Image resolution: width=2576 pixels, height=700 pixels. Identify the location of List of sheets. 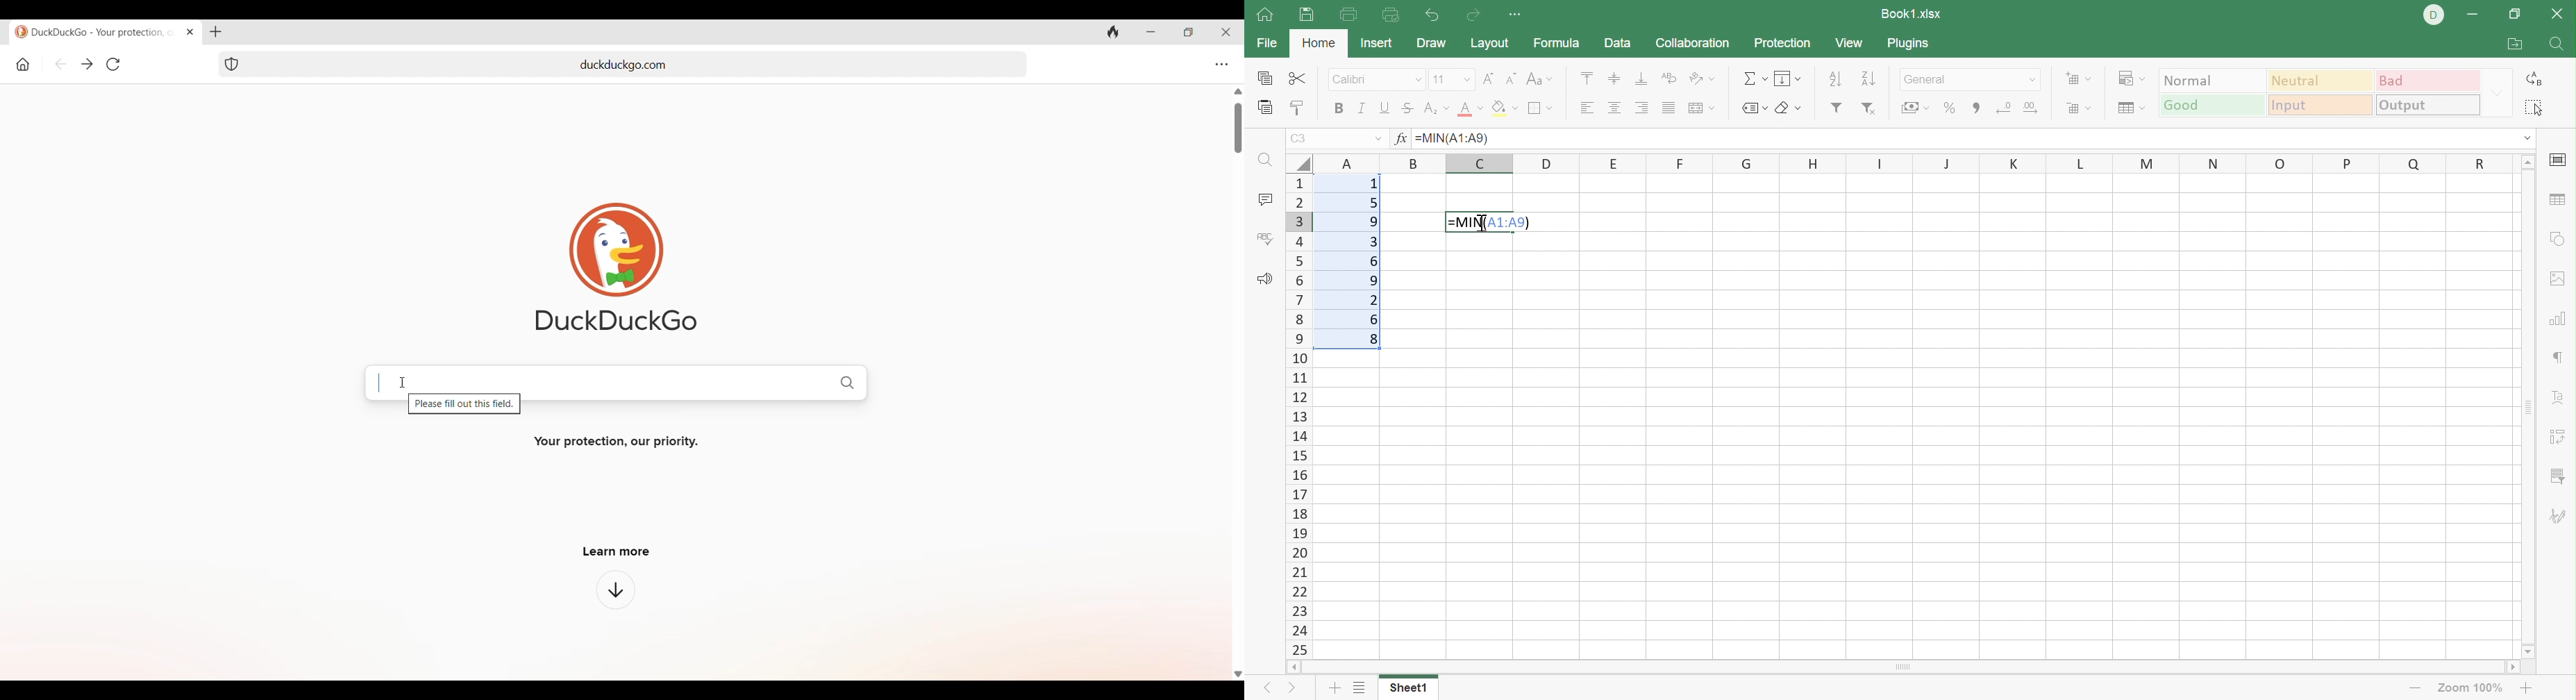
(1364, 687).